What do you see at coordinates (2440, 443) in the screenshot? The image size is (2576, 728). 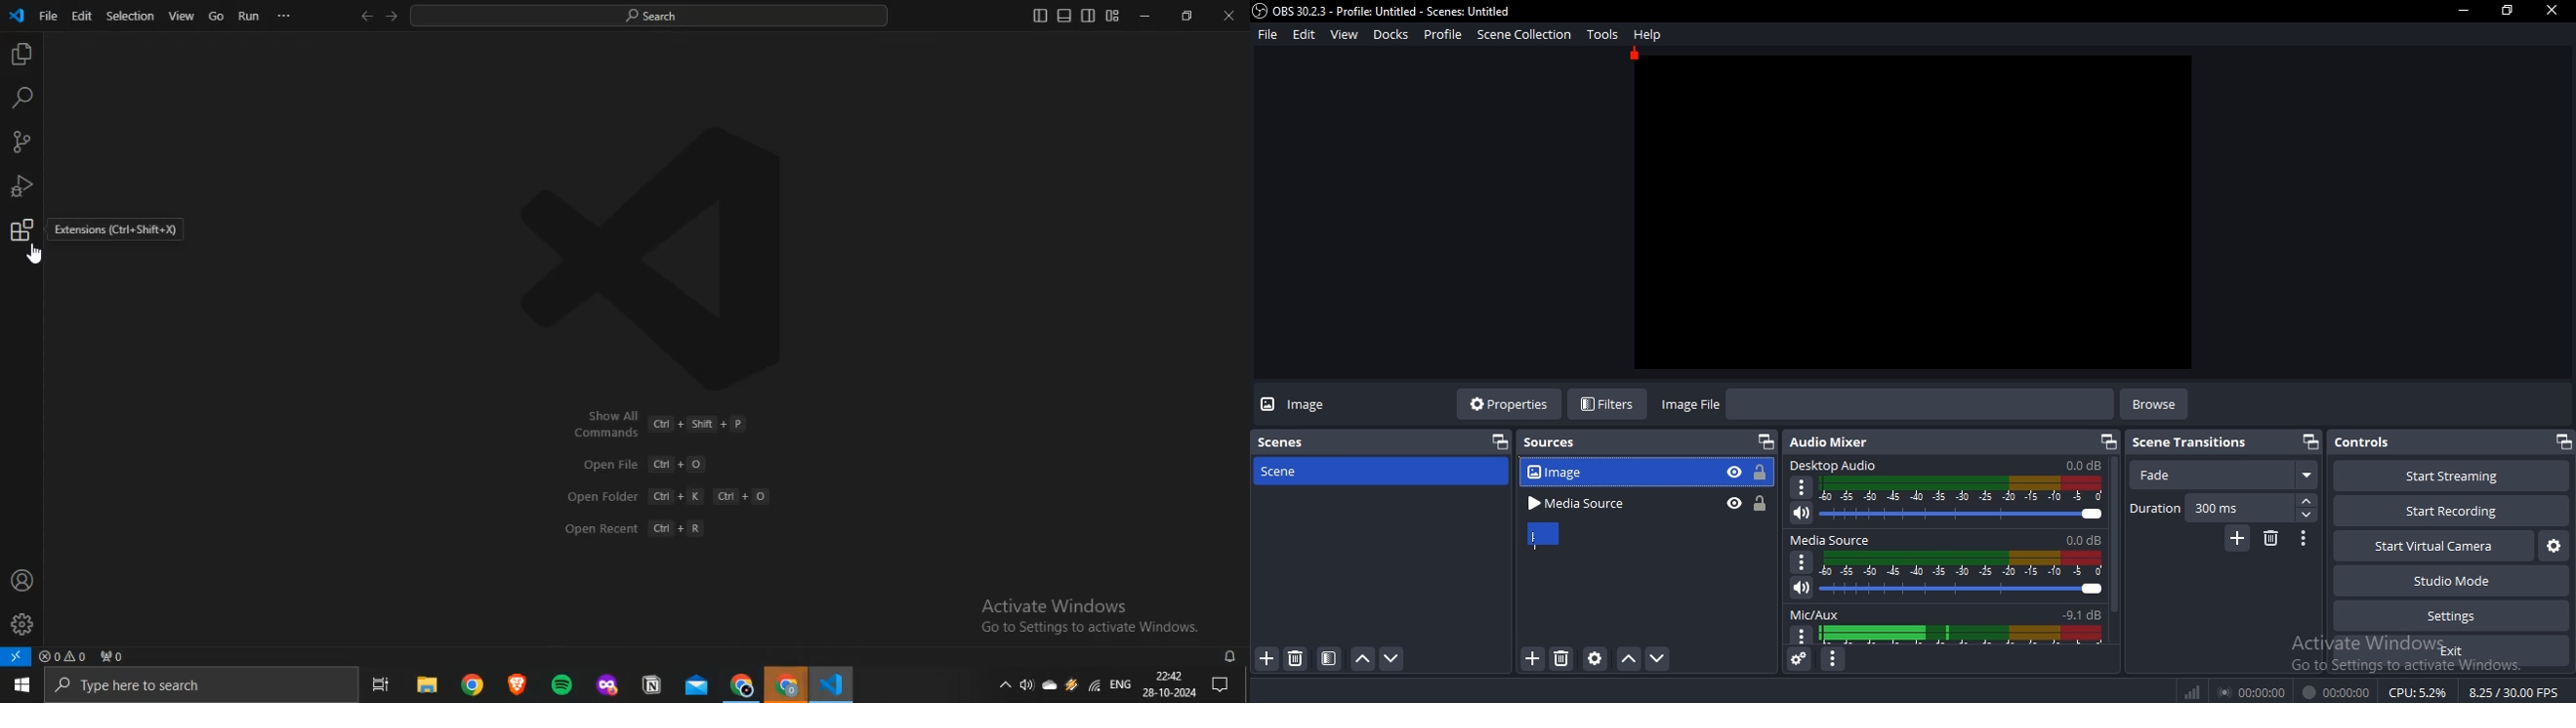 I see `controls` at bounding box center [2440, 443].